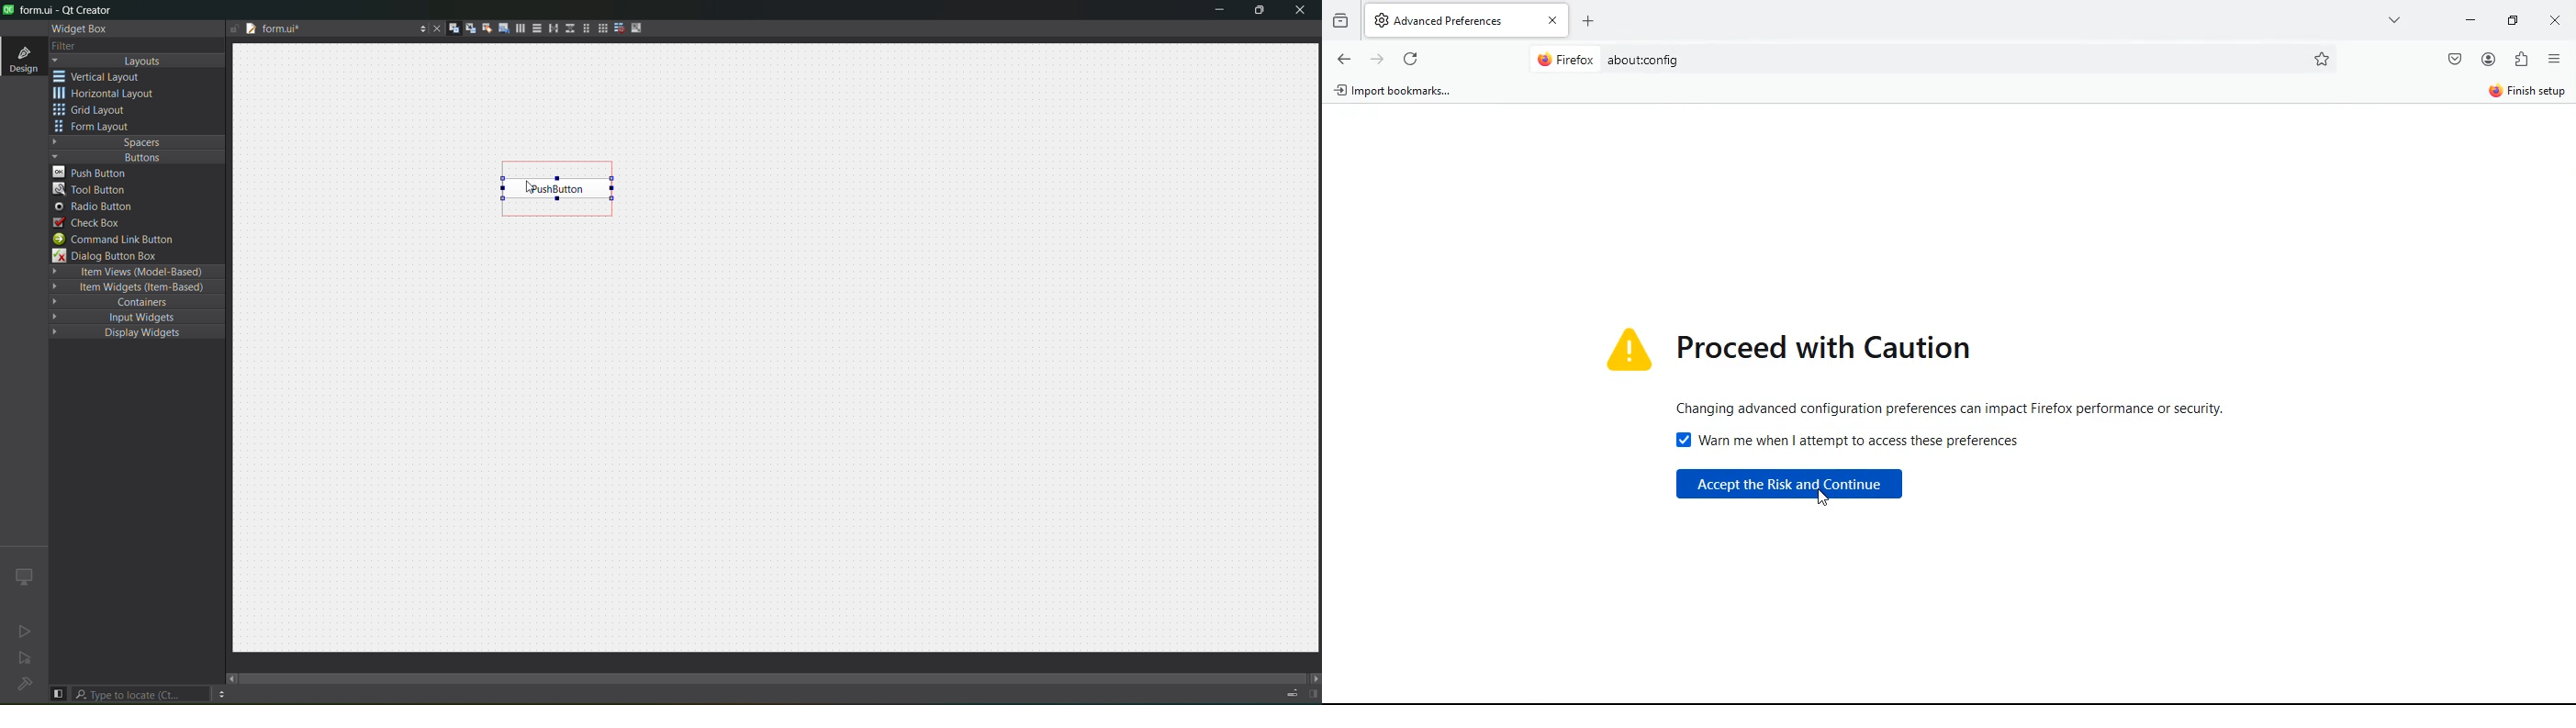 The width and height of the screenshot is (2576, 728). What do you see at coordinates (1926, 60) in the screenshot?
I see `Search bar` at bounding box center [1926, 60].